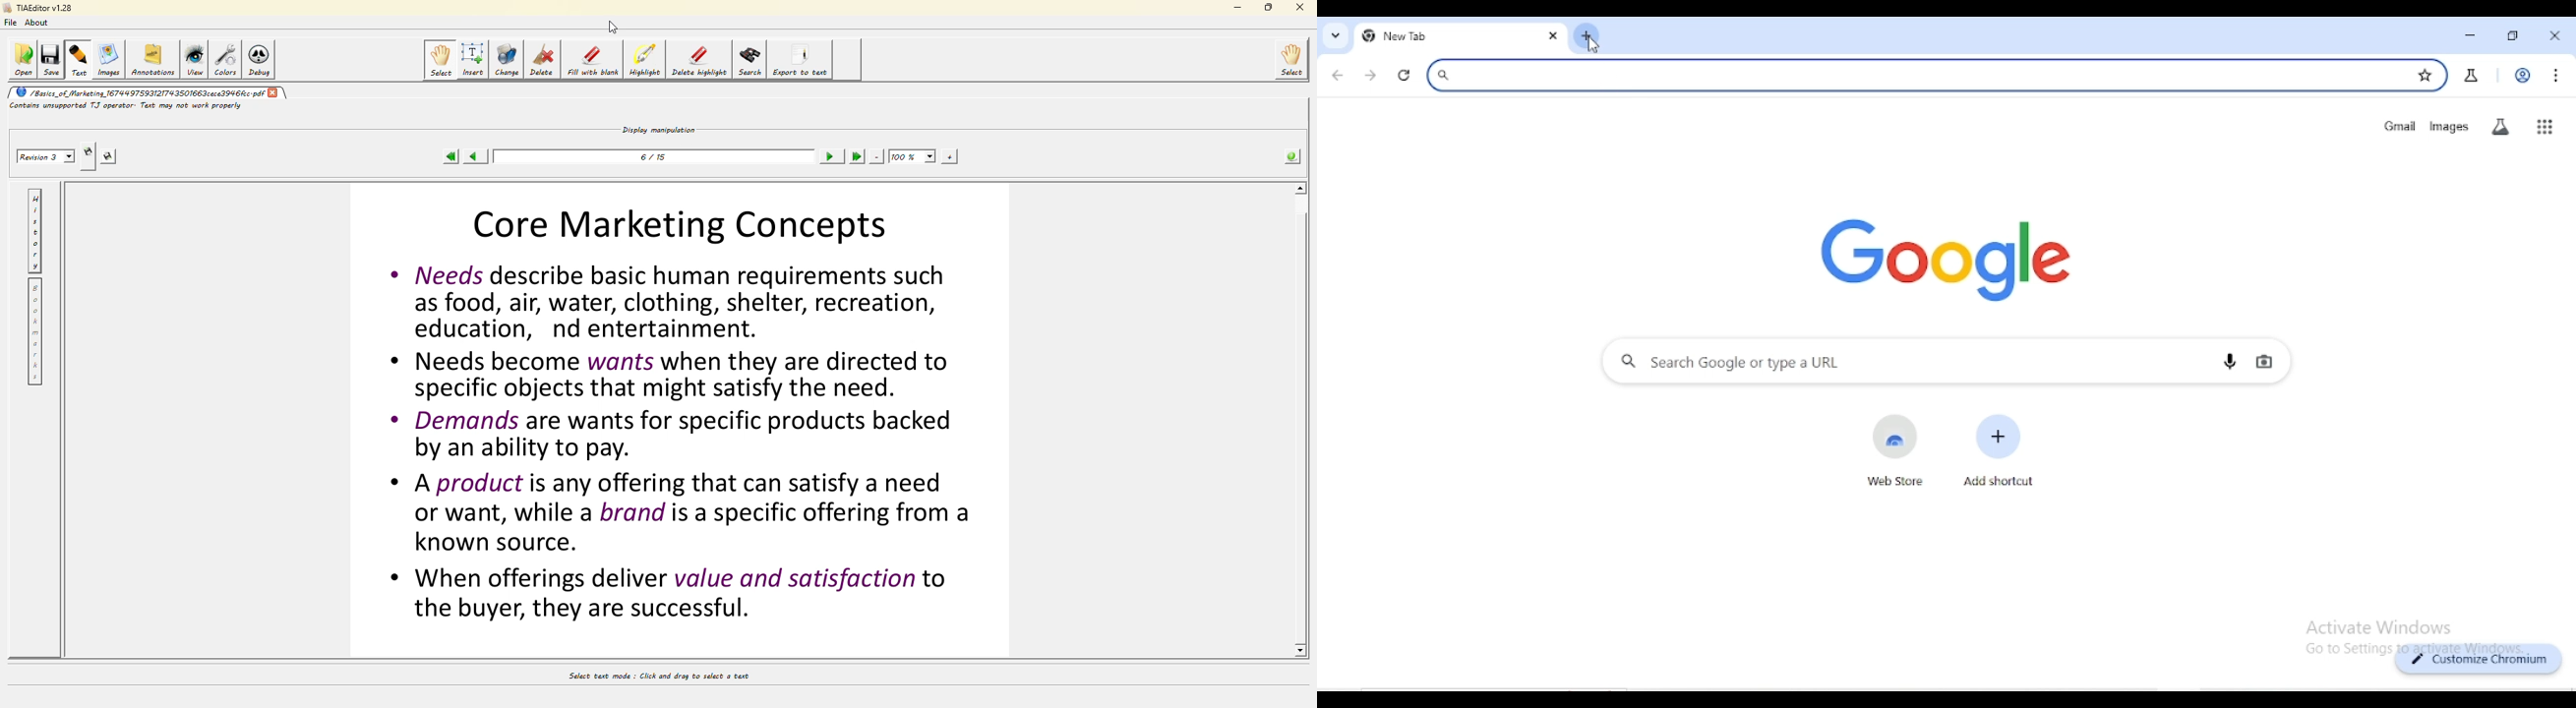  What do you see at coordinates (1592, 46) in the screenshot?
I see `cursor` at bounding box center [1592, 46].